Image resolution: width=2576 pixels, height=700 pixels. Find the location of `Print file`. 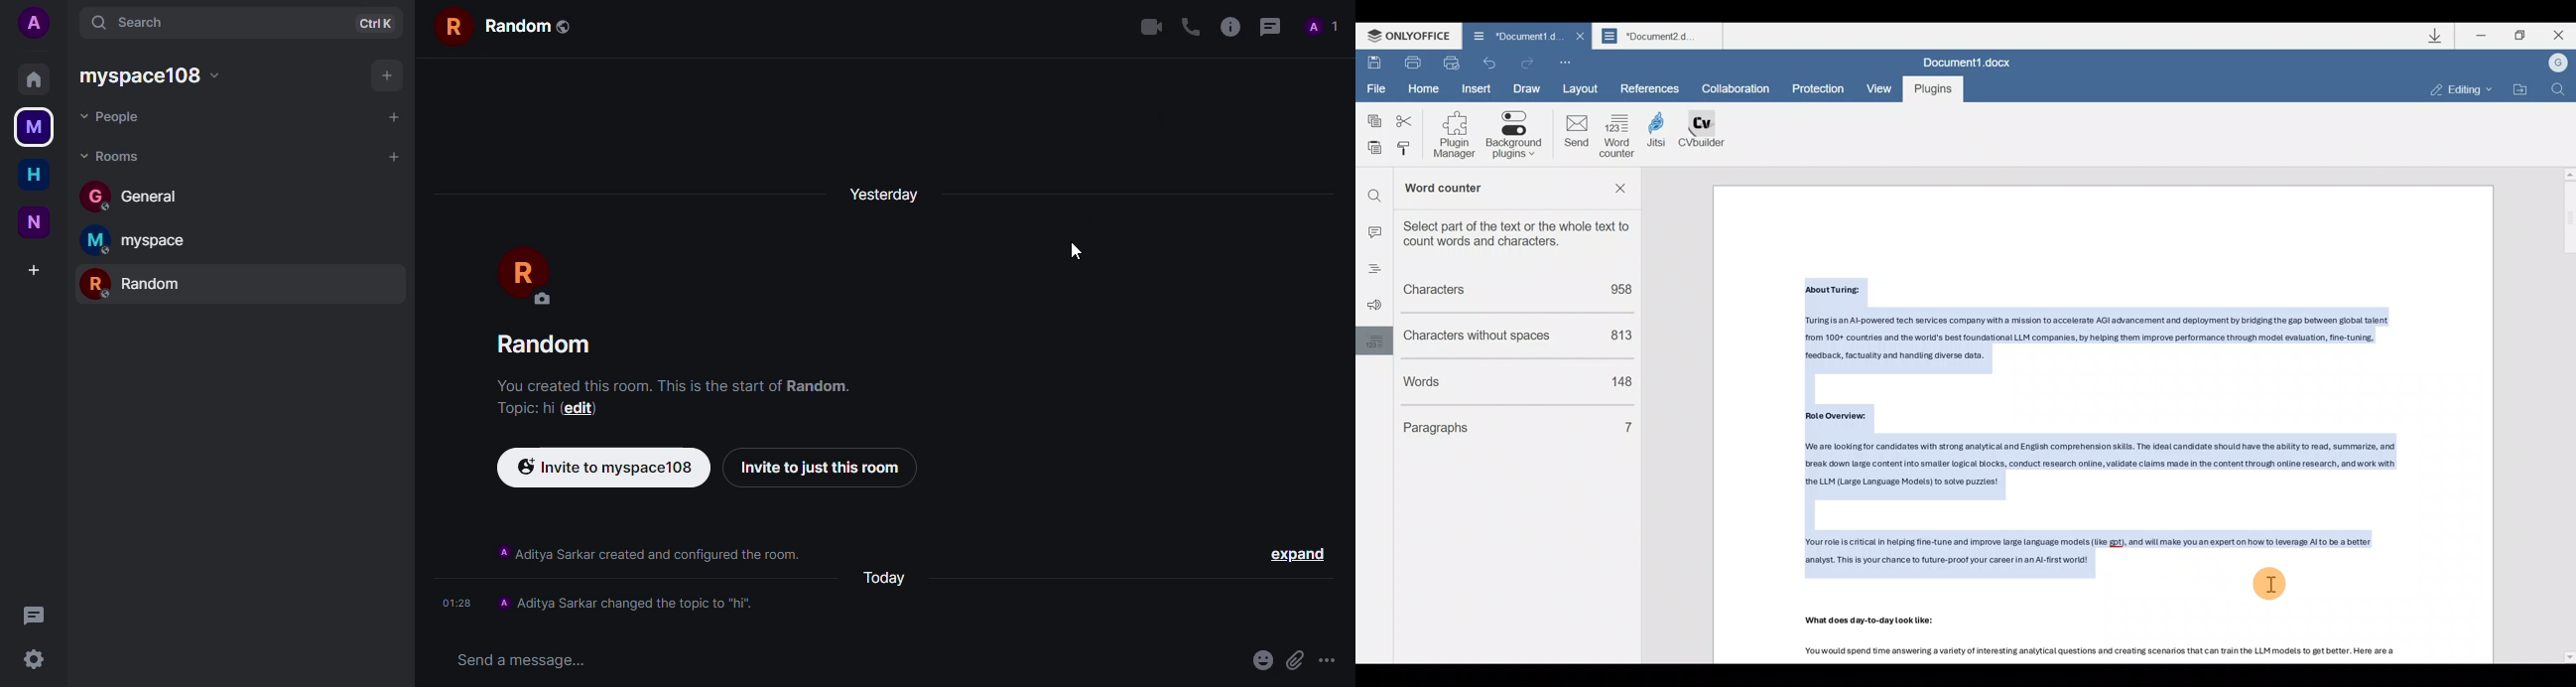

Print file is located at coordinates (1413, 64).